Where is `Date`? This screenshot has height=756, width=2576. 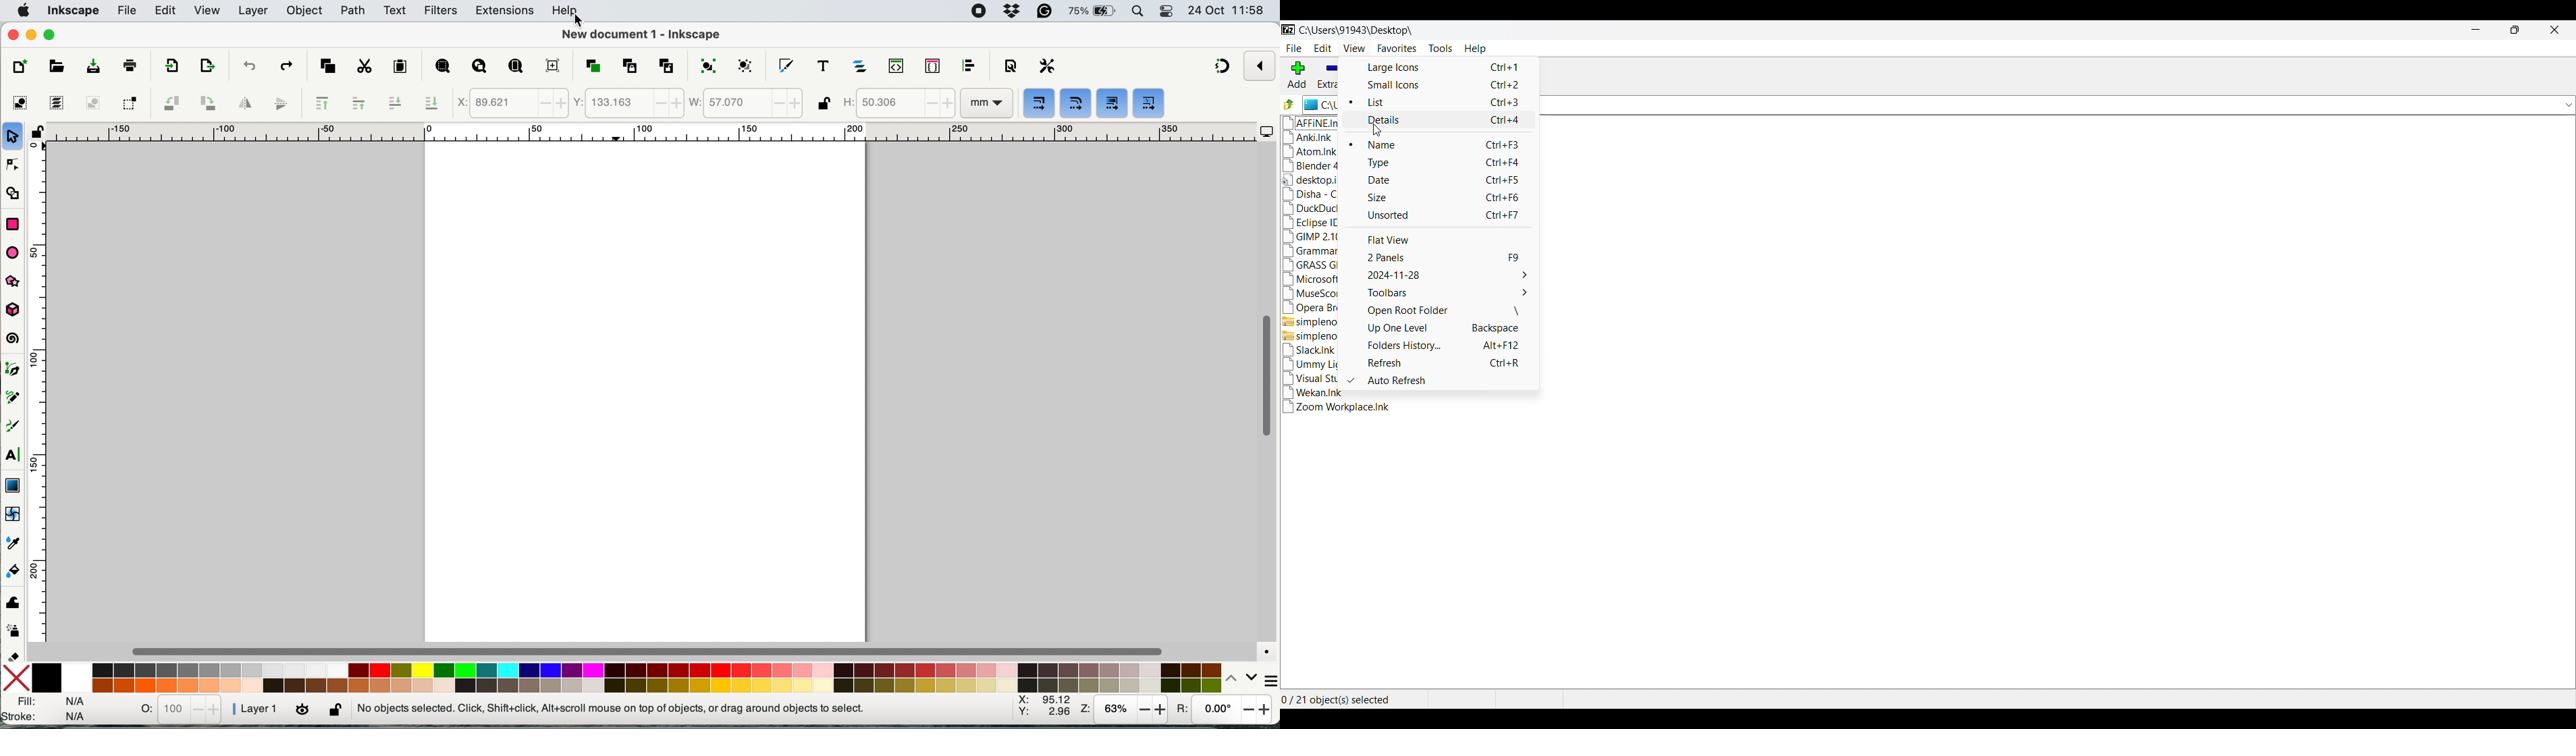 Date is located at coordinates (1448, 180).